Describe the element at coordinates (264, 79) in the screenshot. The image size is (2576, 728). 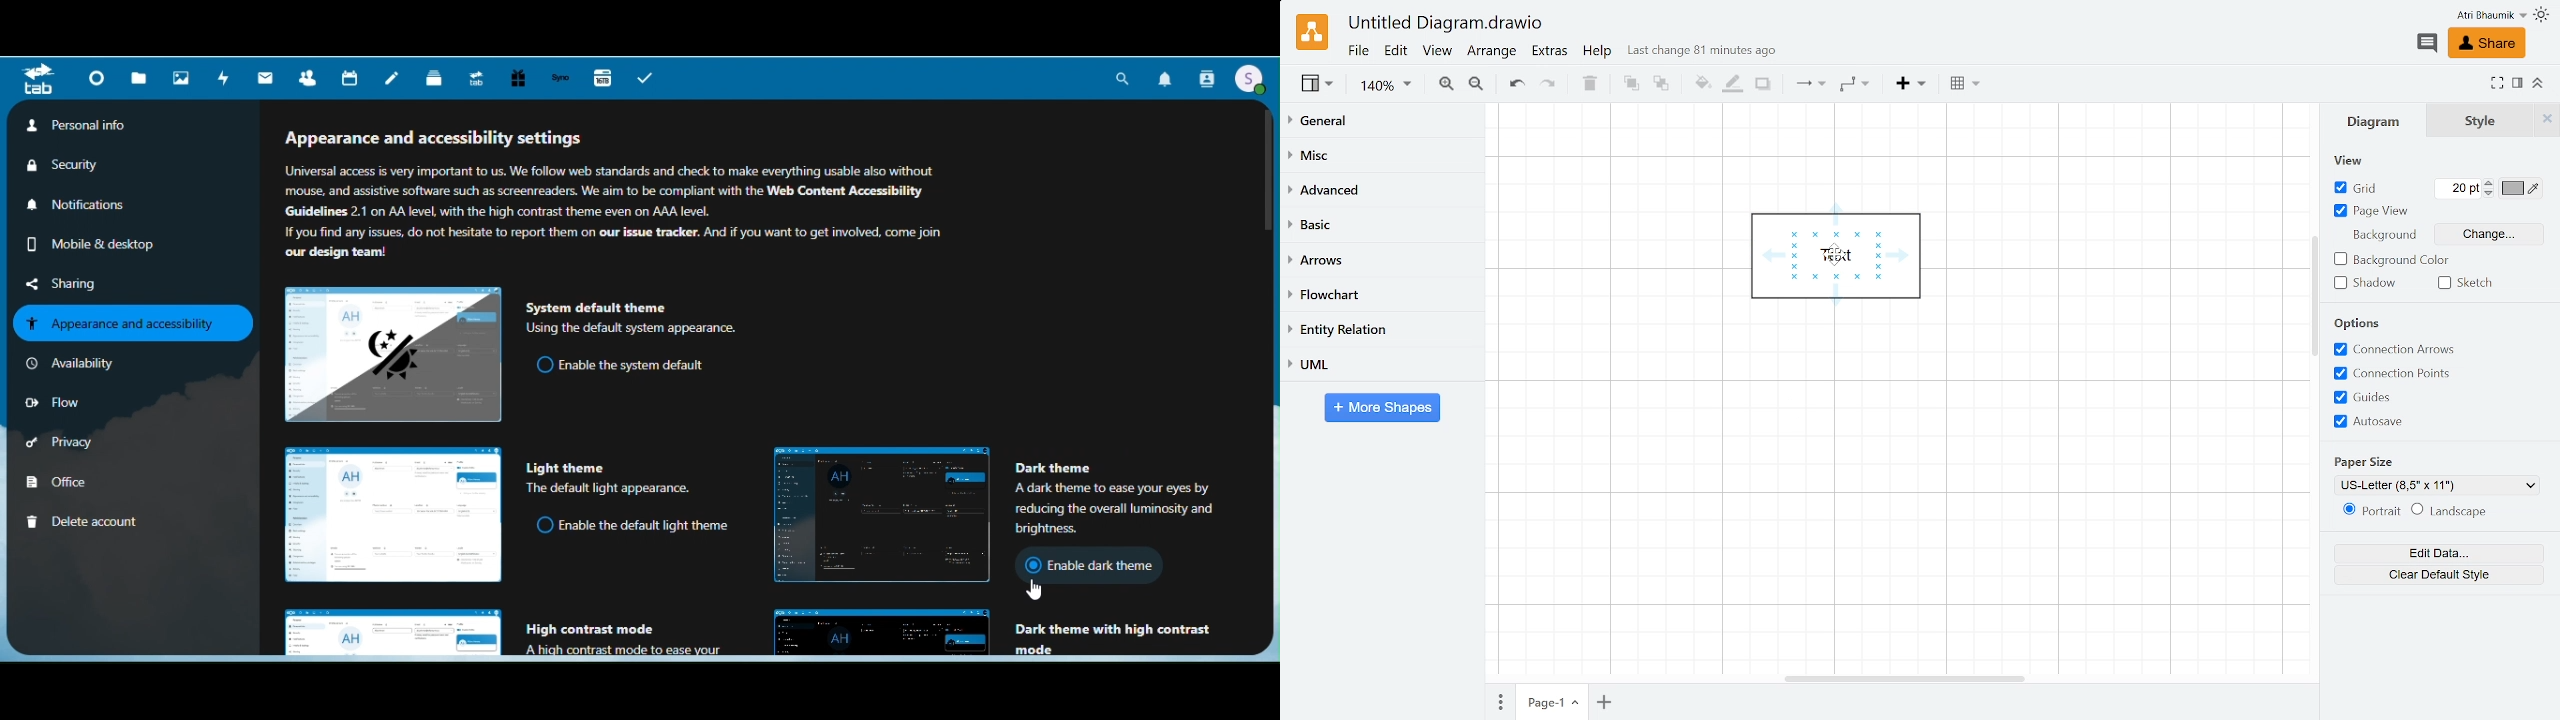
I see `Mail` at that location.